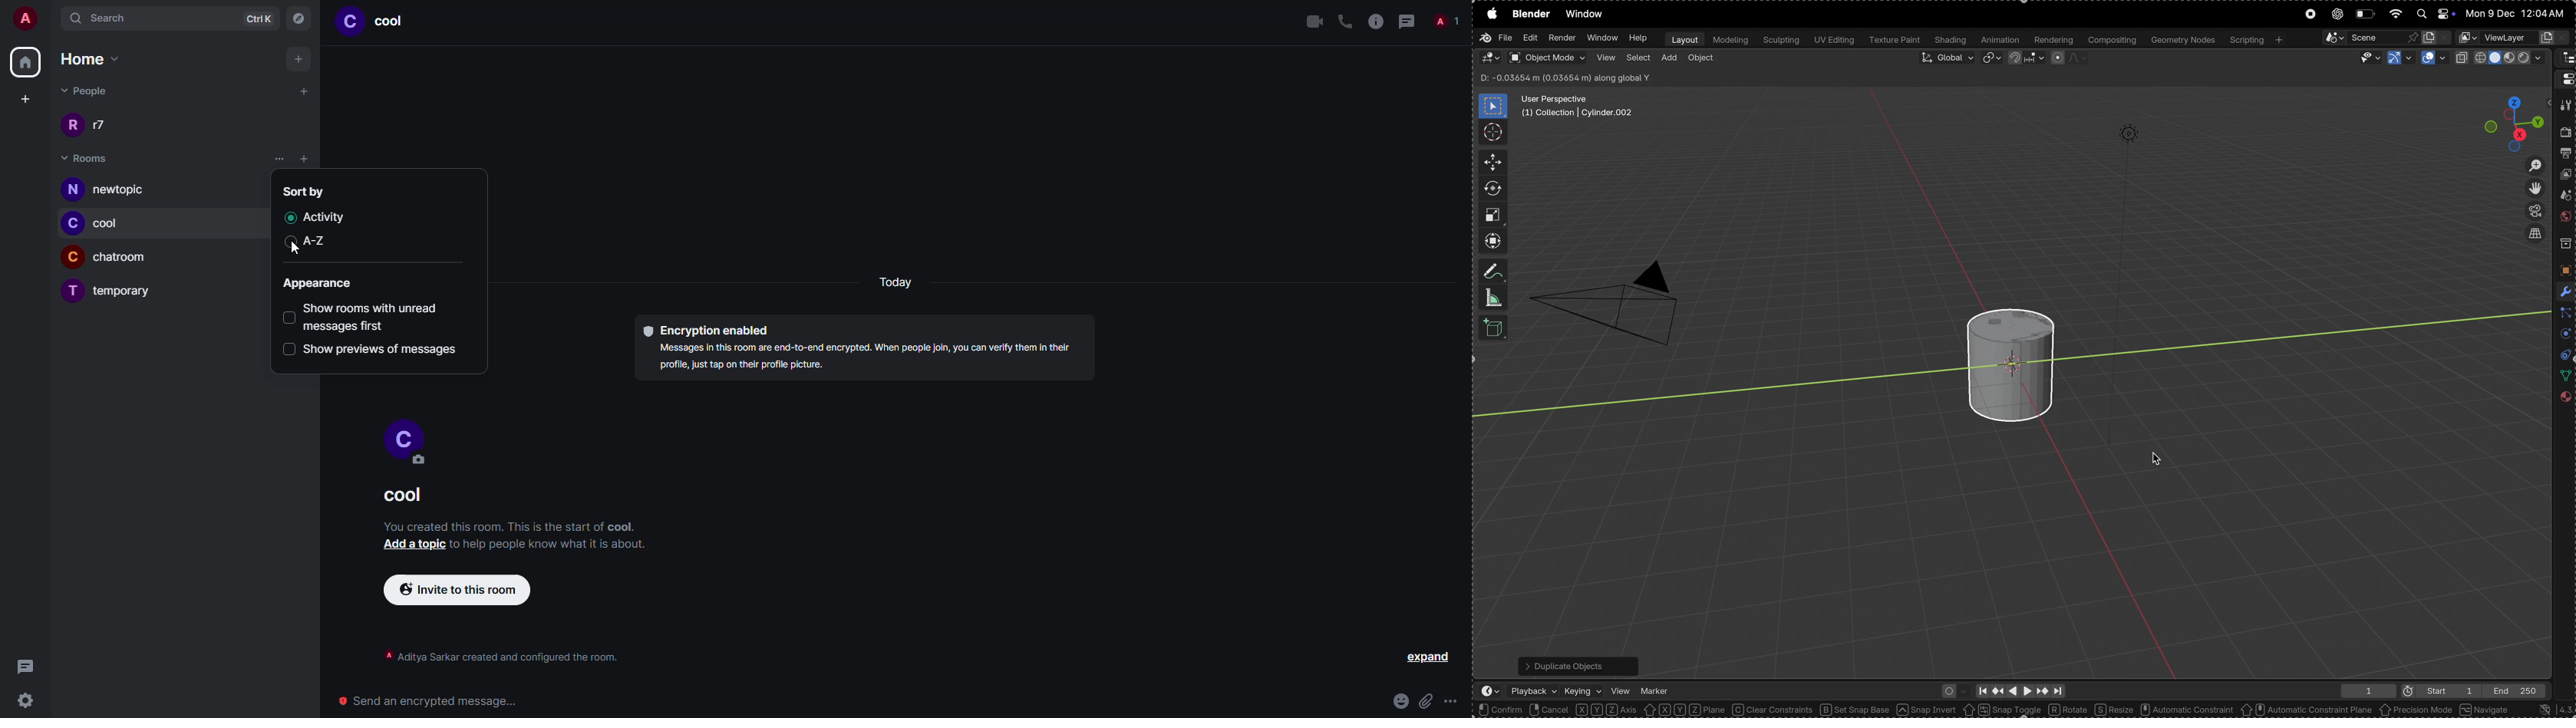 The image size is (2576, 728). I want to click on Pan view, so click(1583, 710).